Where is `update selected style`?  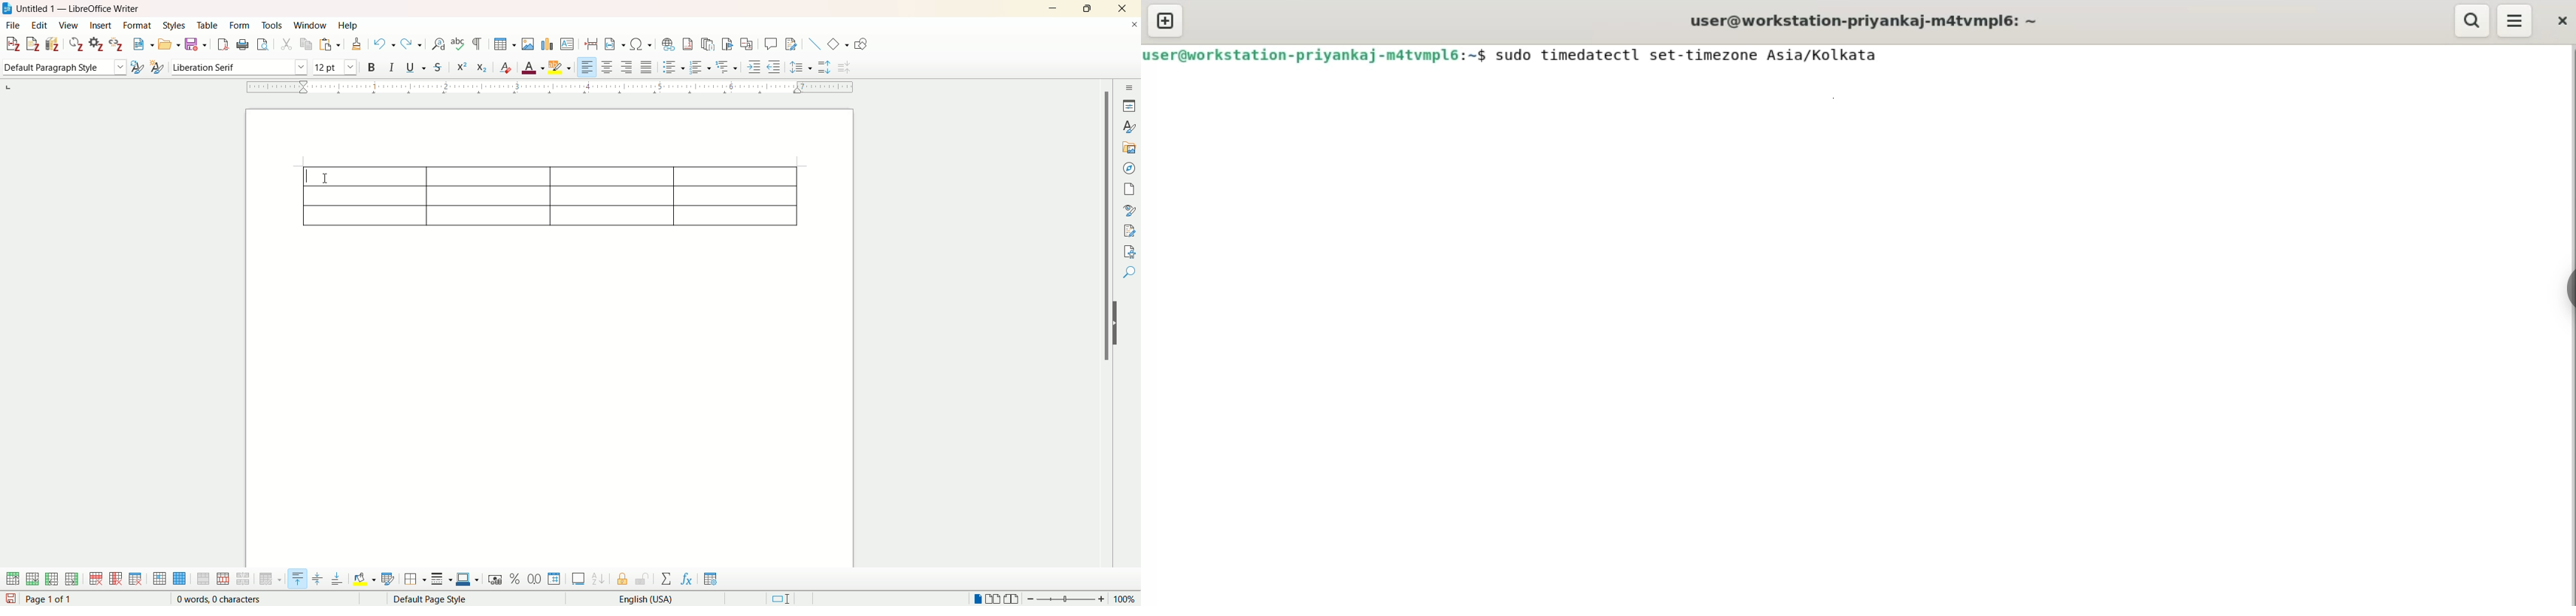 update selected style is located at coordinates (136, 68).